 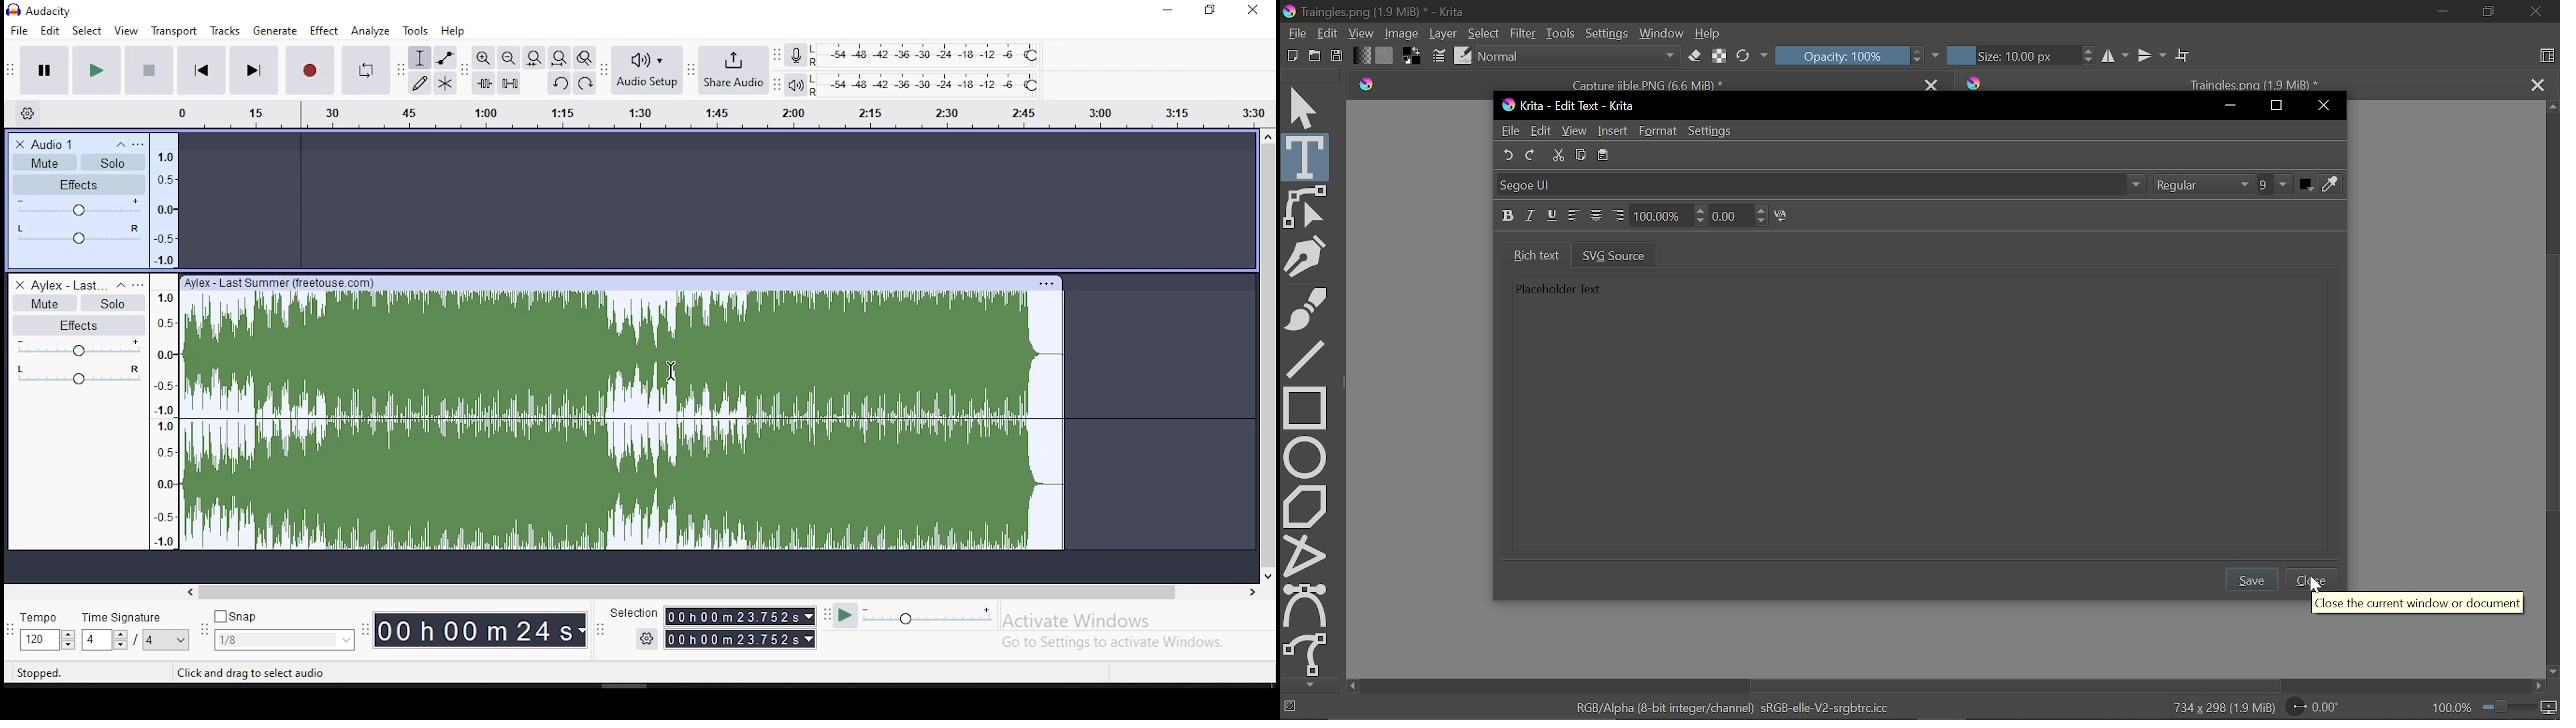 I want to click on view, so click(x=126, y=32).